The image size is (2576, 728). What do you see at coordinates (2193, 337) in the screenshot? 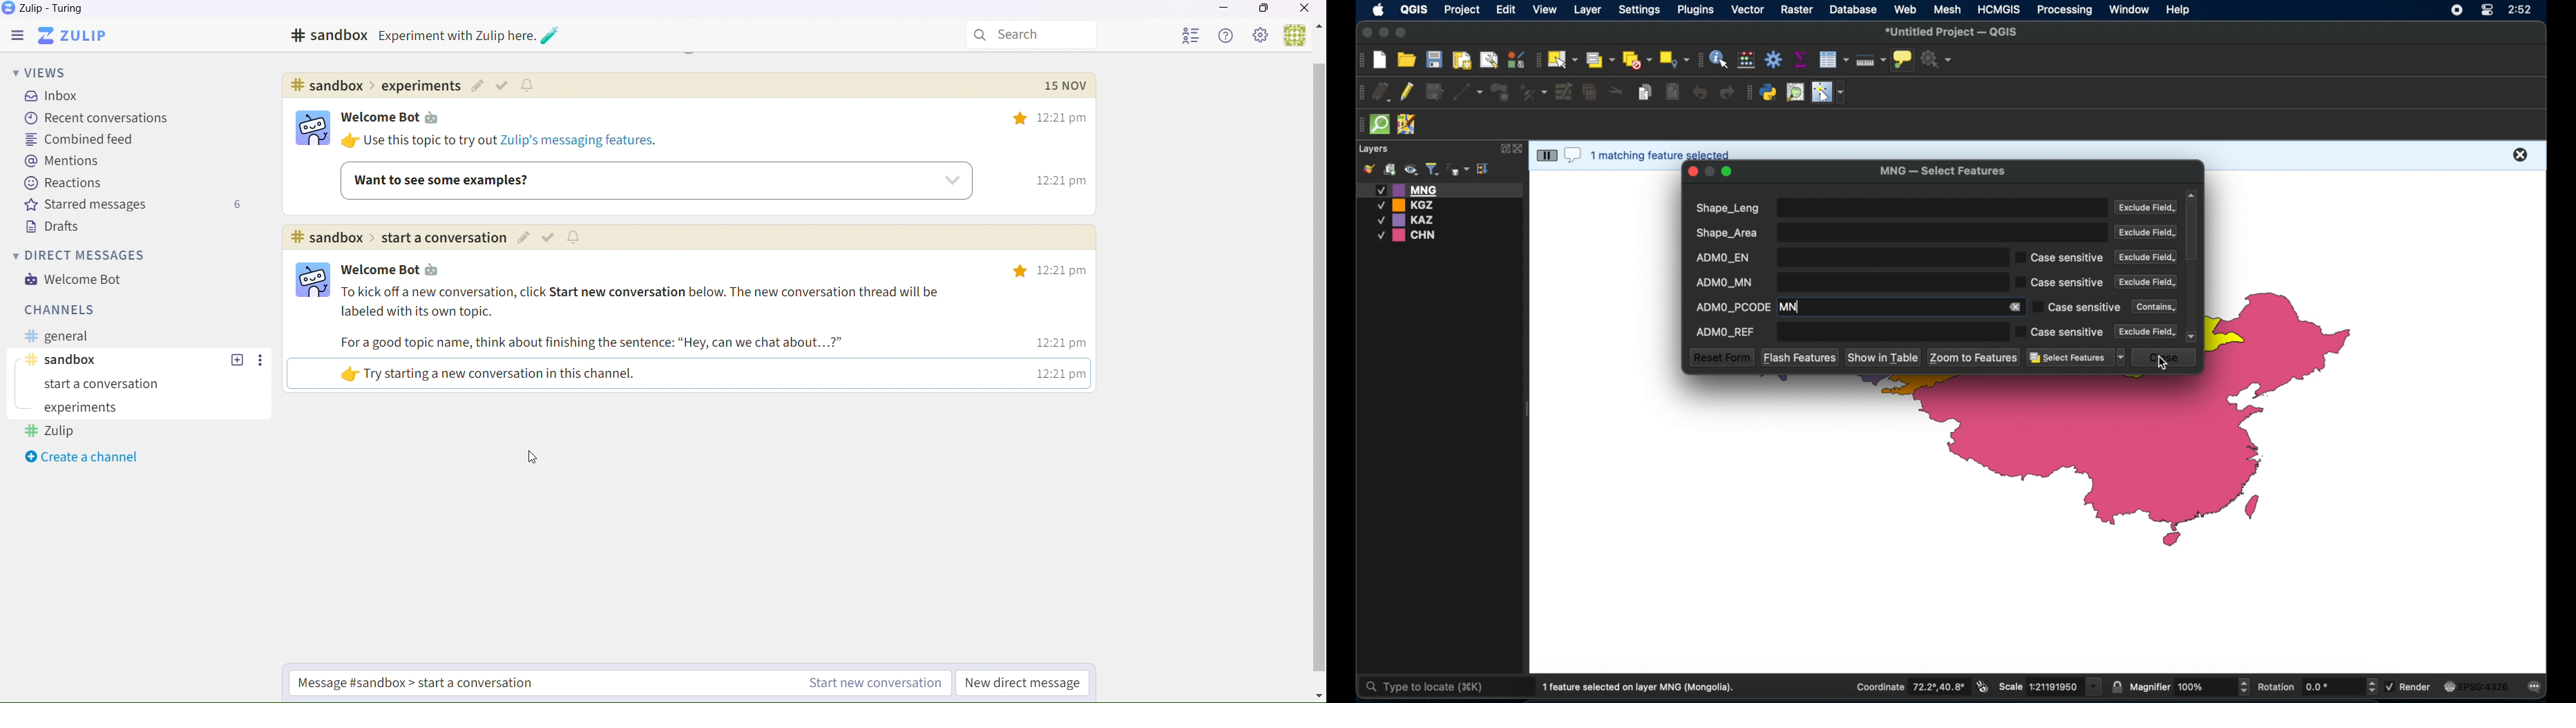
I see `scroll down arrow` at bounding box center [2193, 337].